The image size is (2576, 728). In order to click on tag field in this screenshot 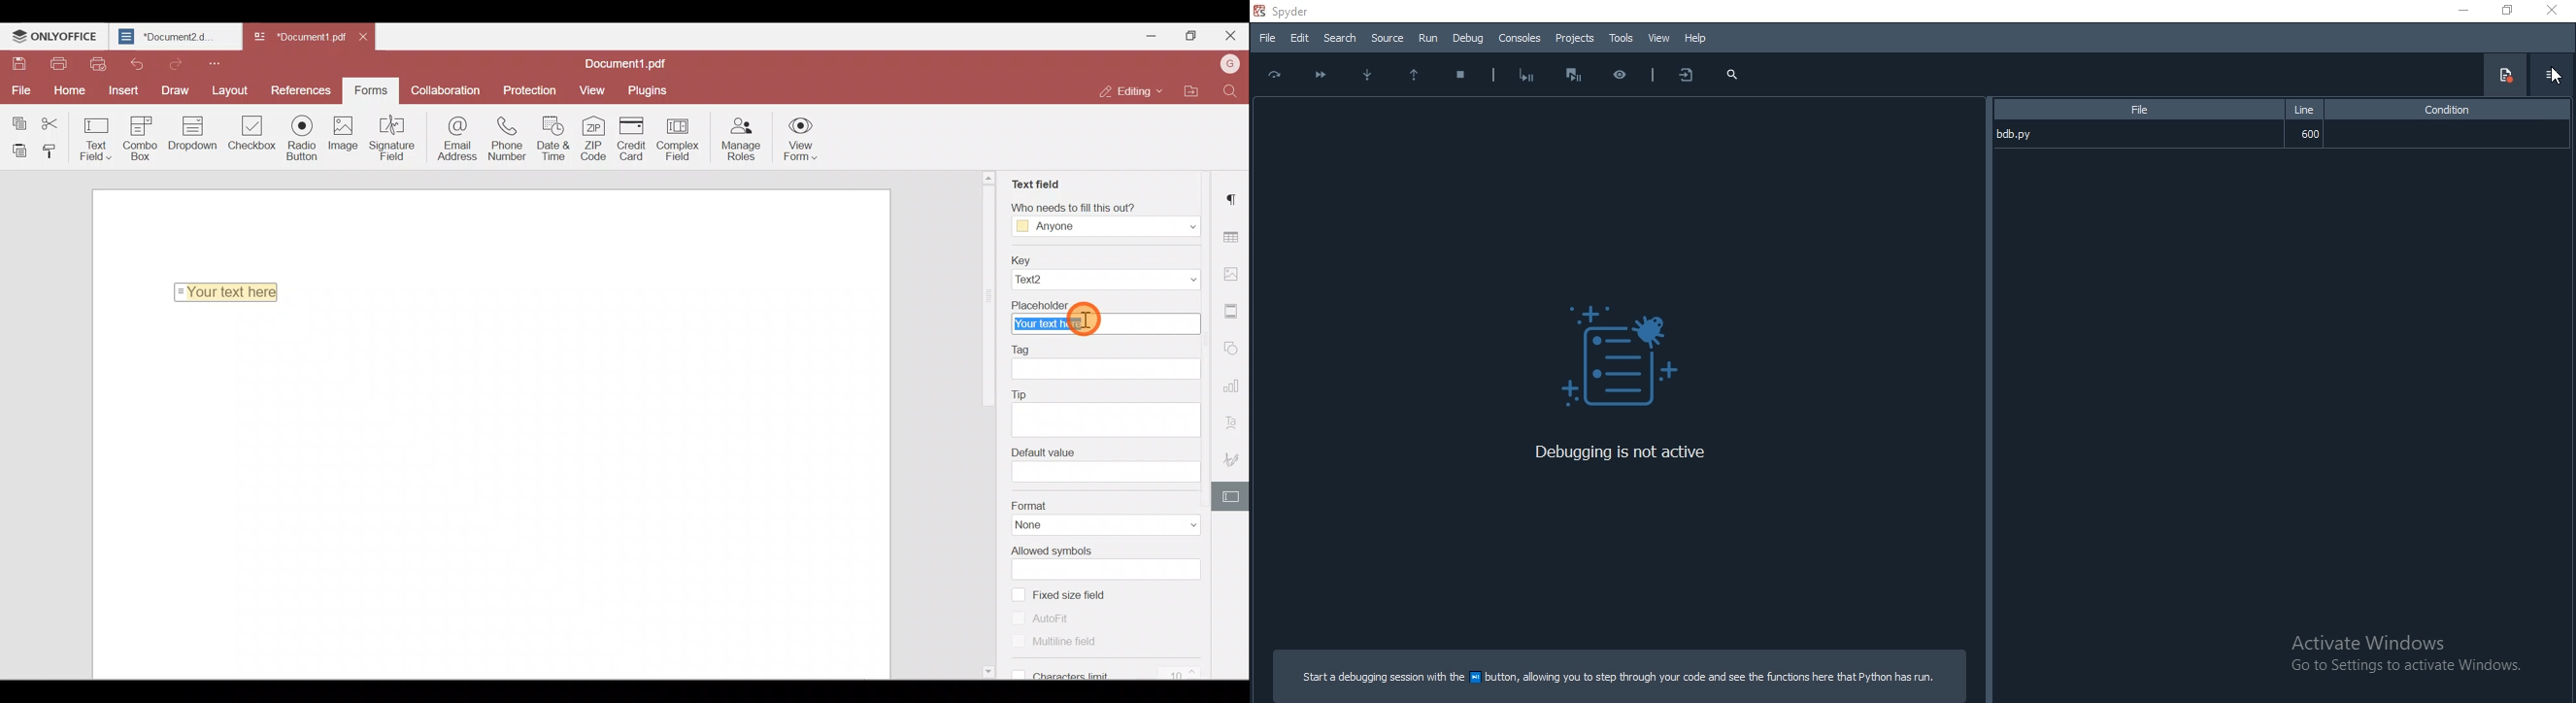, I will do `click(1107, 370)`.